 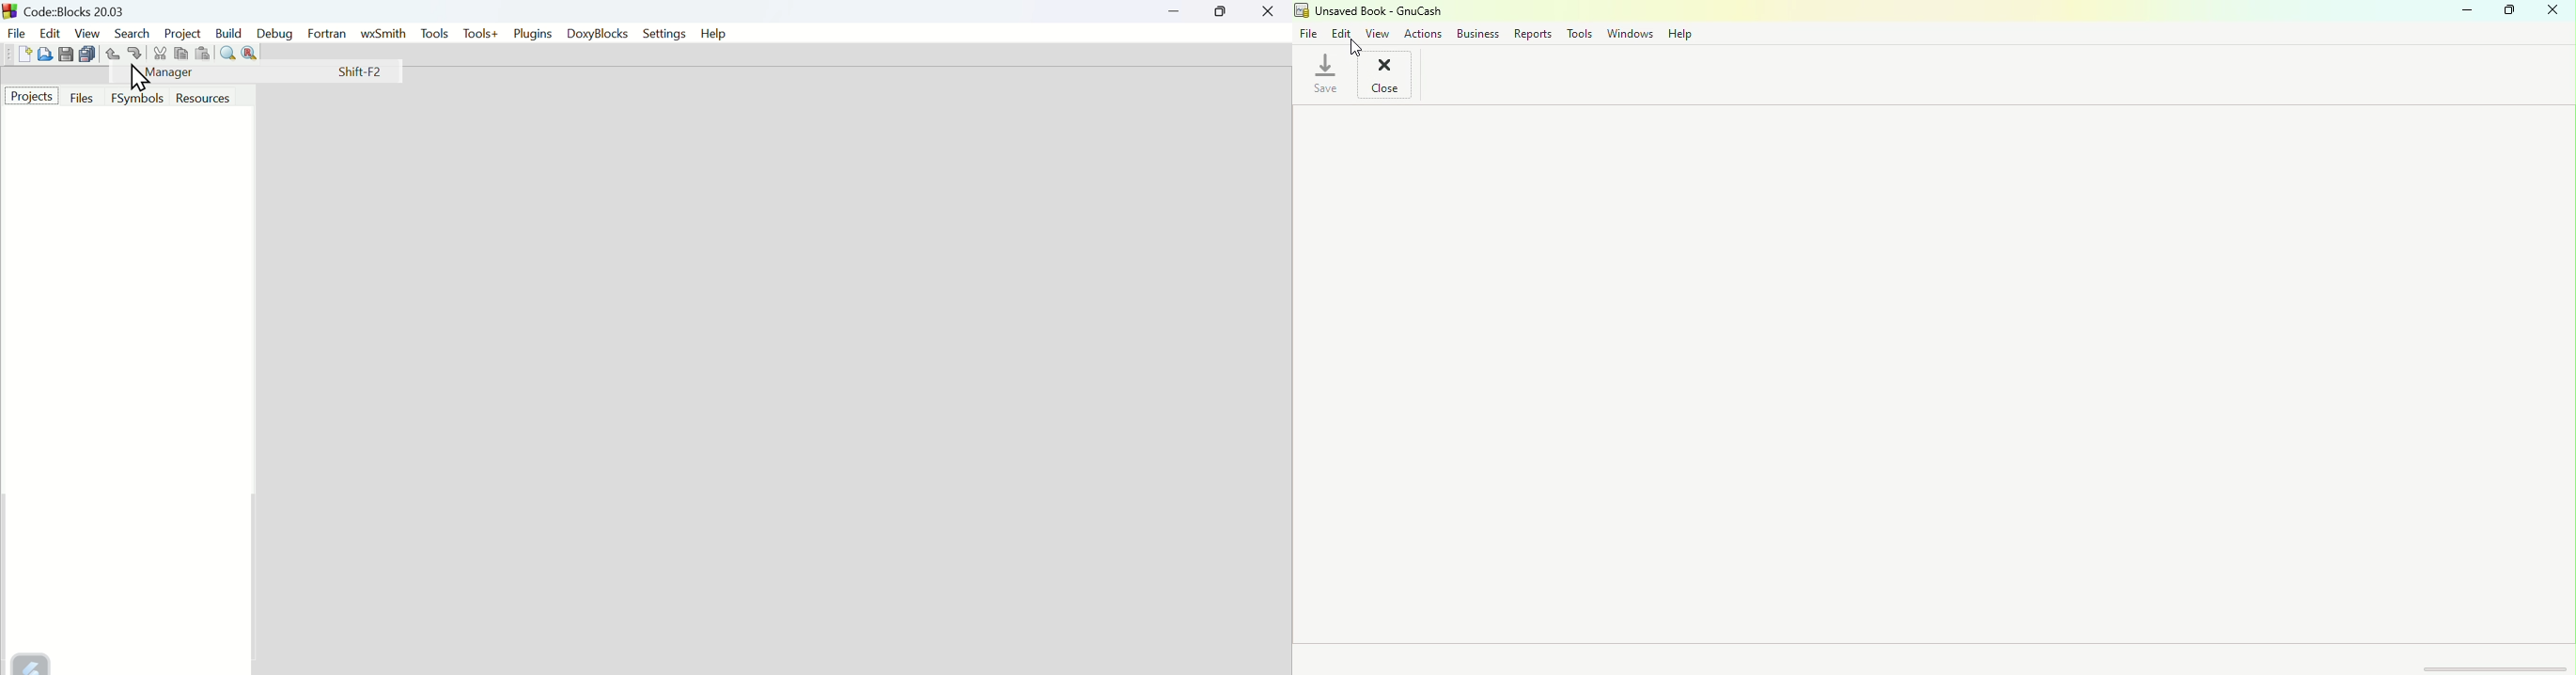 I want to click on Actions, so click(x=1421, y=32).